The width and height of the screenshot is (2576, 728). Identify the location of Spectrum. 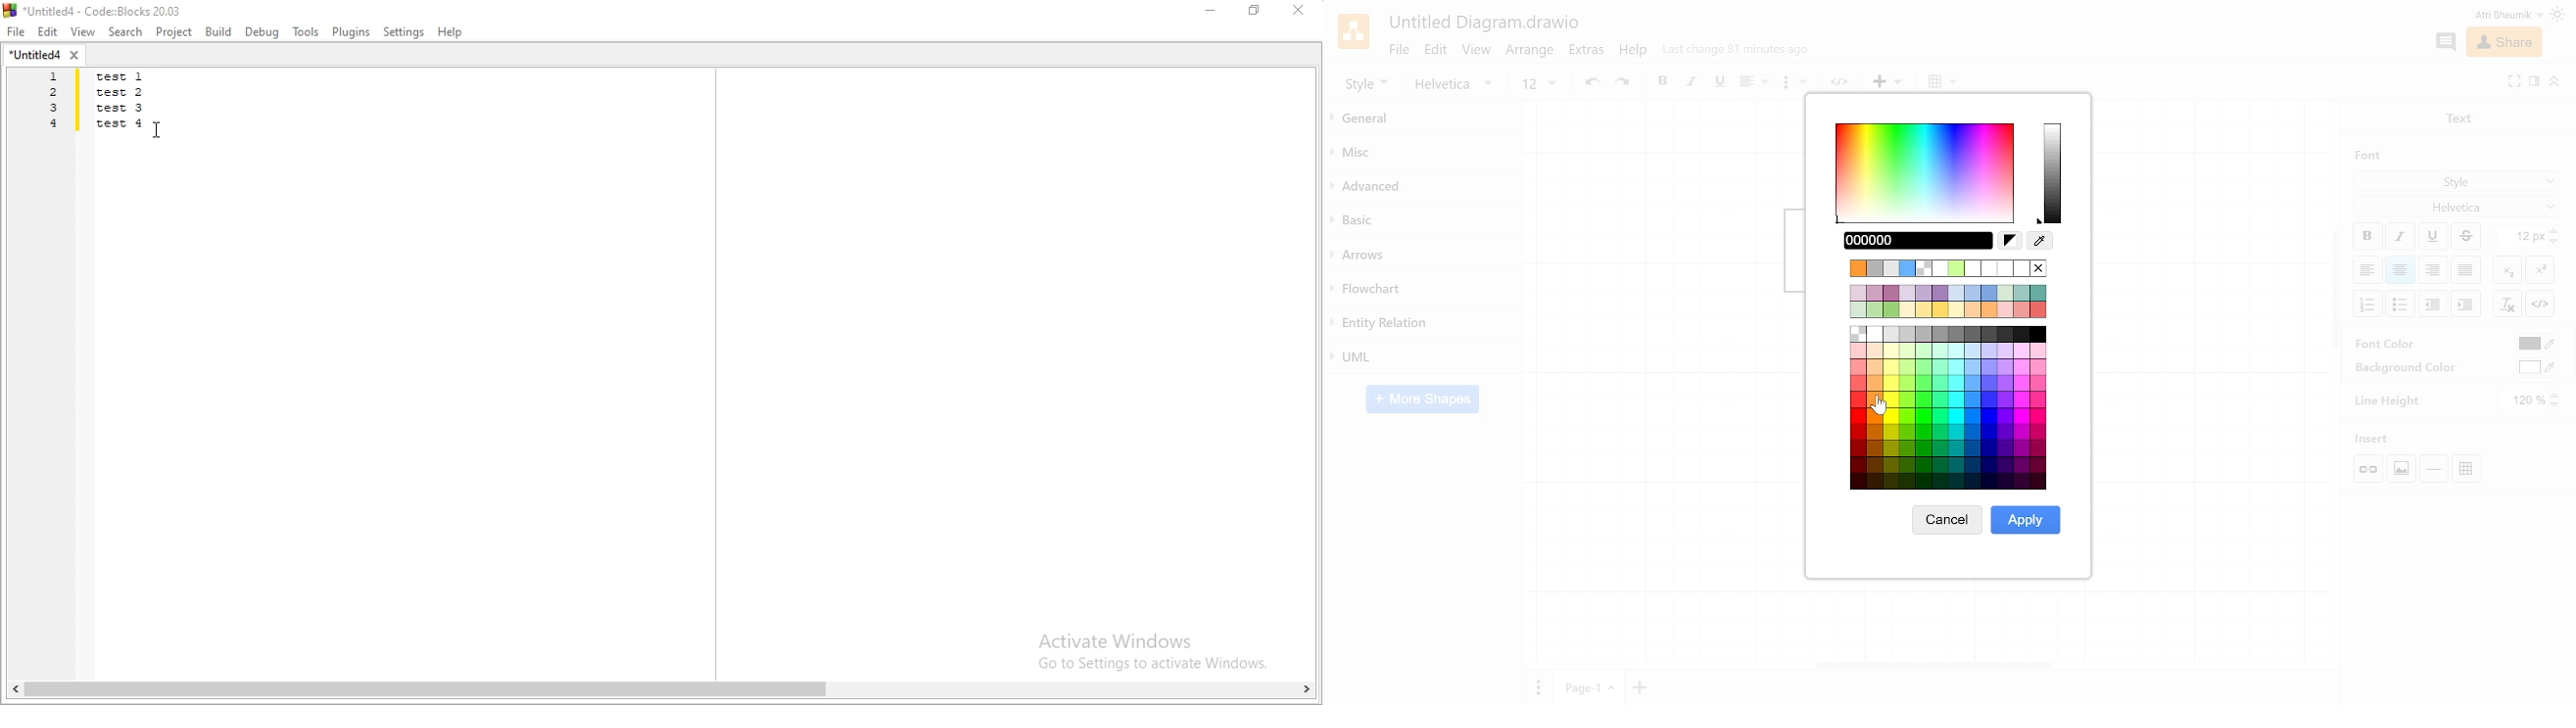
(1926, 172).